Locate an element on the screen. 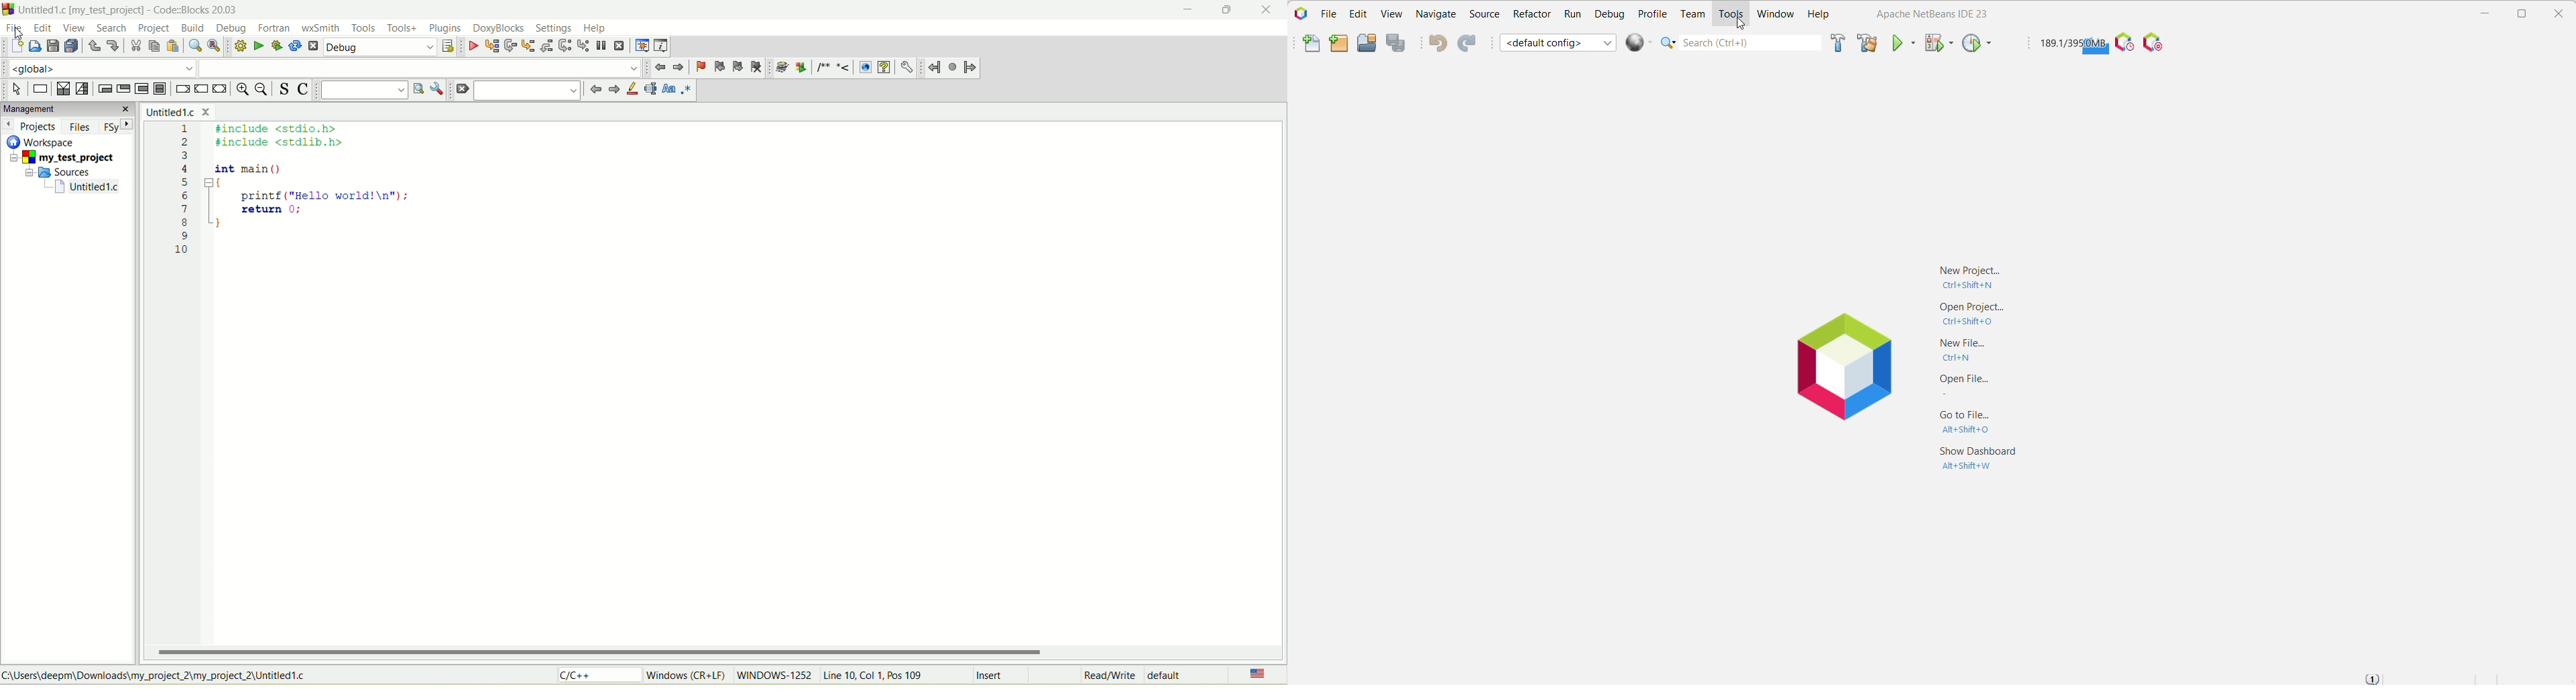 This screenshot has height=700, width=2576. blank space is located at coordinates (420, 68).